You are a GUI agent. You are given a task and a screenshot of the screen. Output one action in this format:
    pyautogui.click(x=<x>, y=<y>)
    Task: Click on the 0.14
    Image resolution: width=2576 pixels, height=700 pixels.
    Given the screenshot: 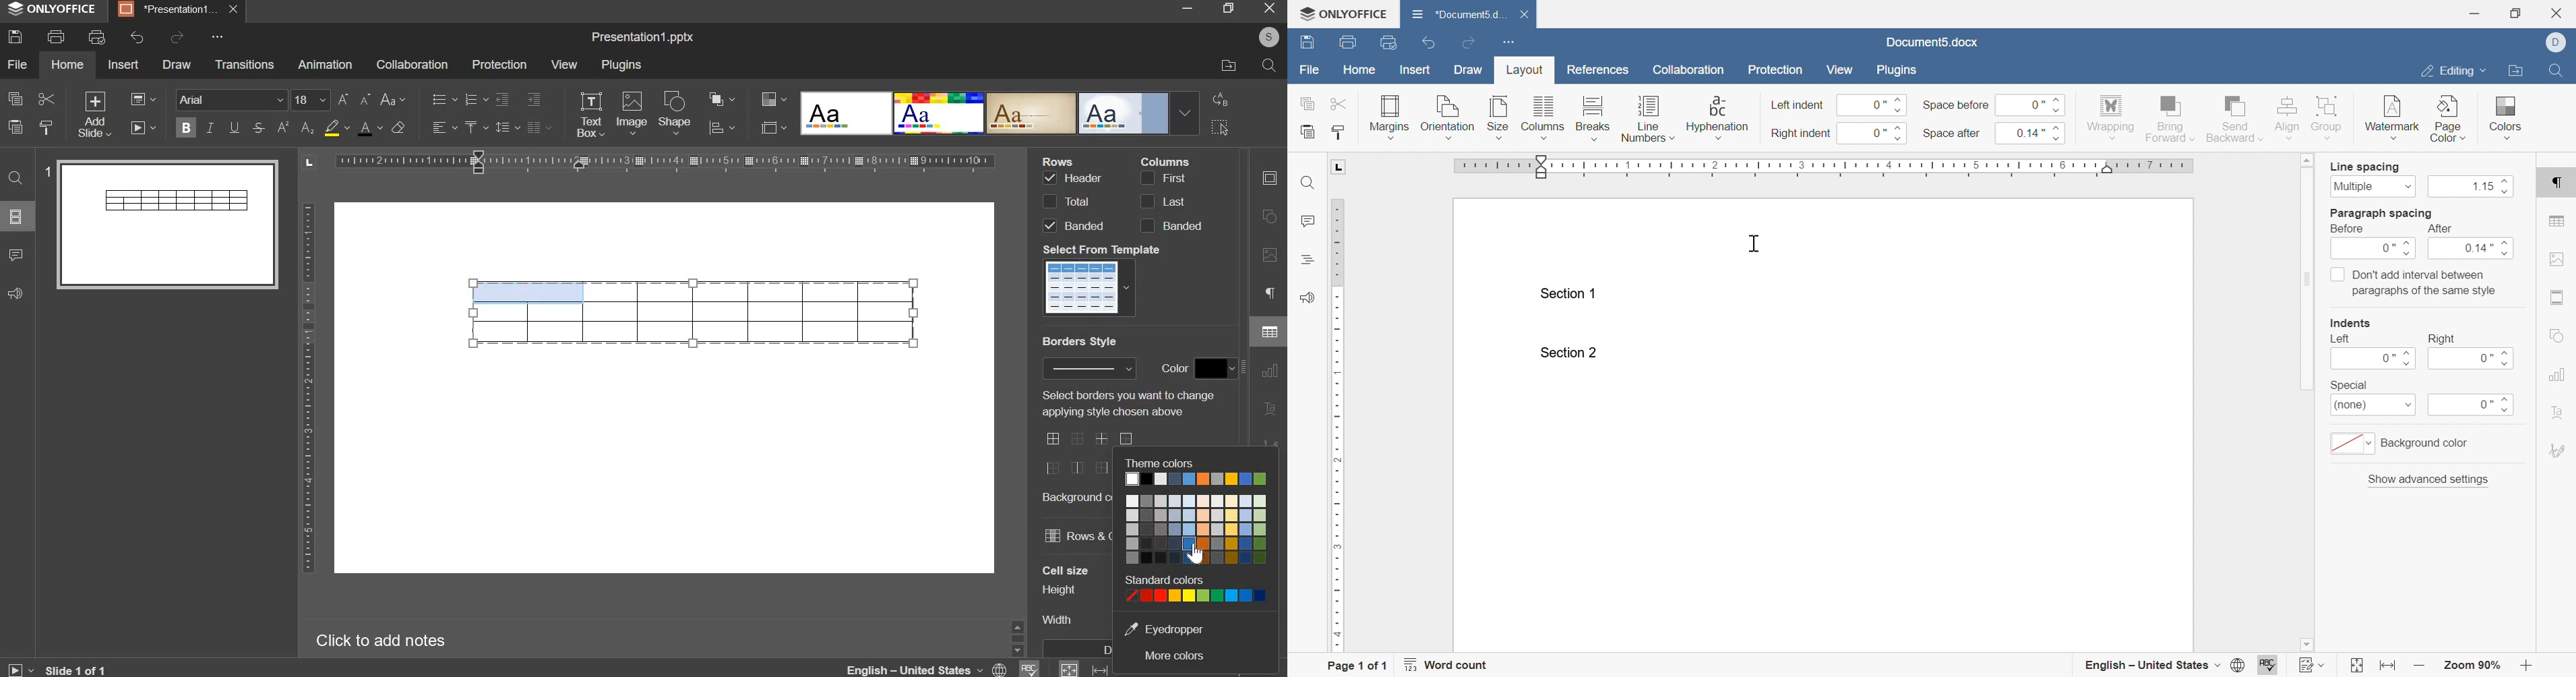 What is the action you would take?
    pyautogui.click(x=2036, y=132)
    